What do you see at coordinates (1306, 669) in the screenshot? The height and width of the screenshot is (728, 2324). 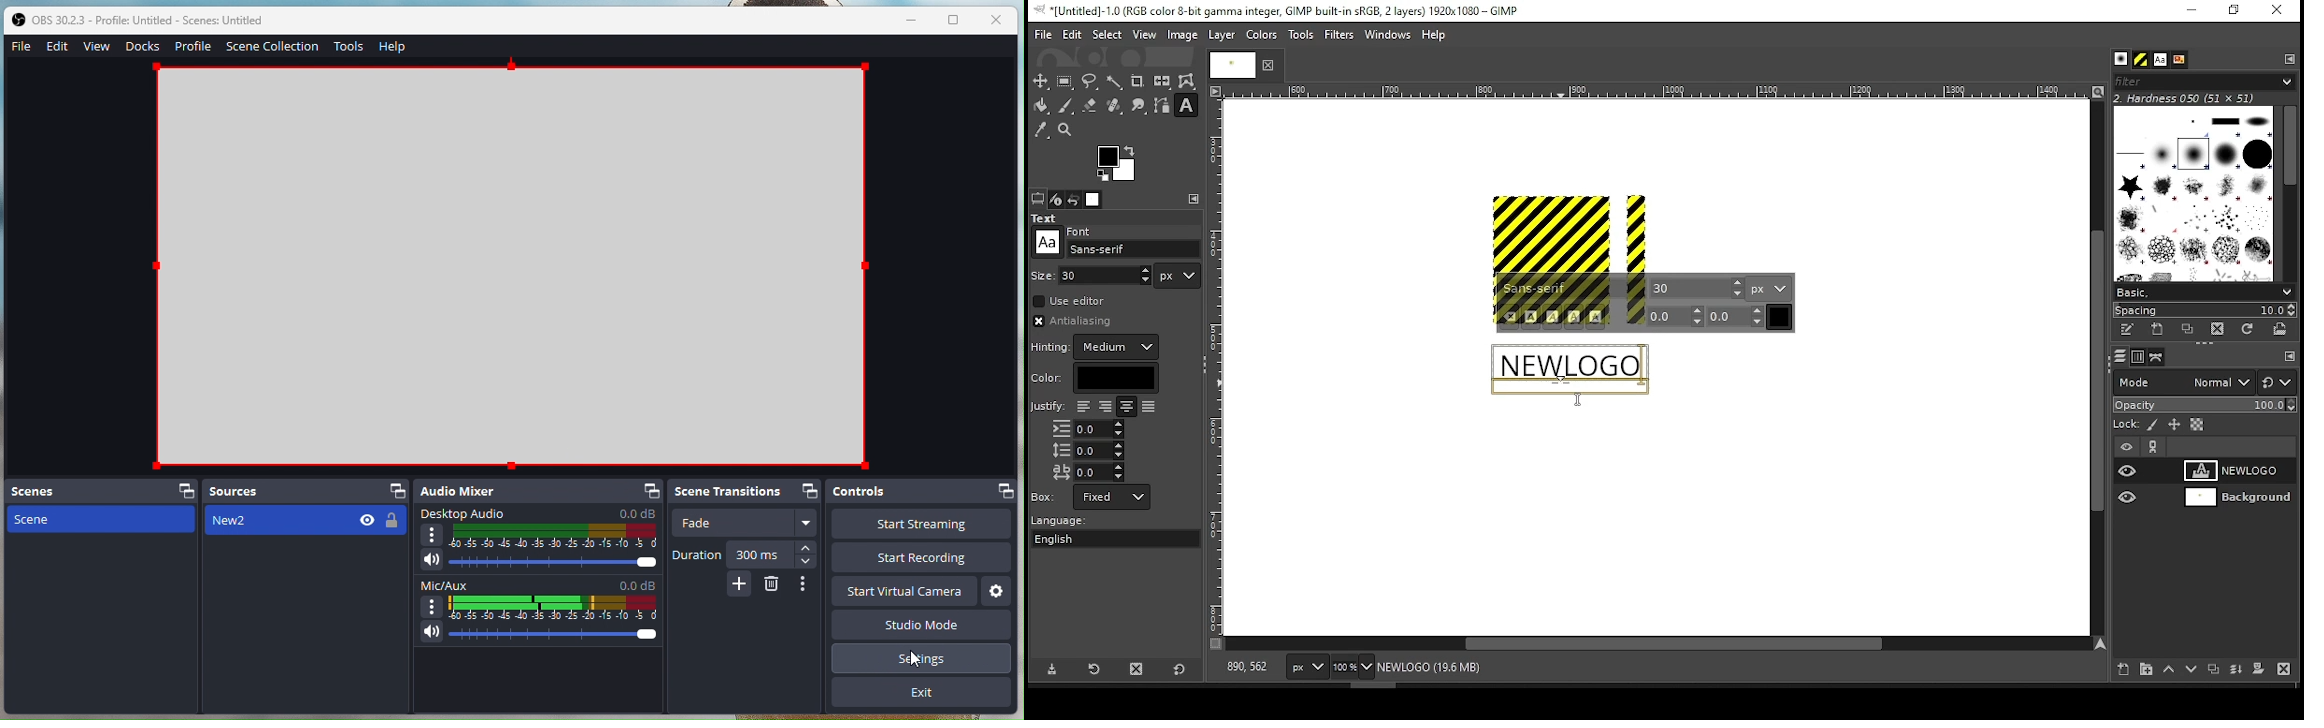 I see `px` at bounding box center [1306, 669].